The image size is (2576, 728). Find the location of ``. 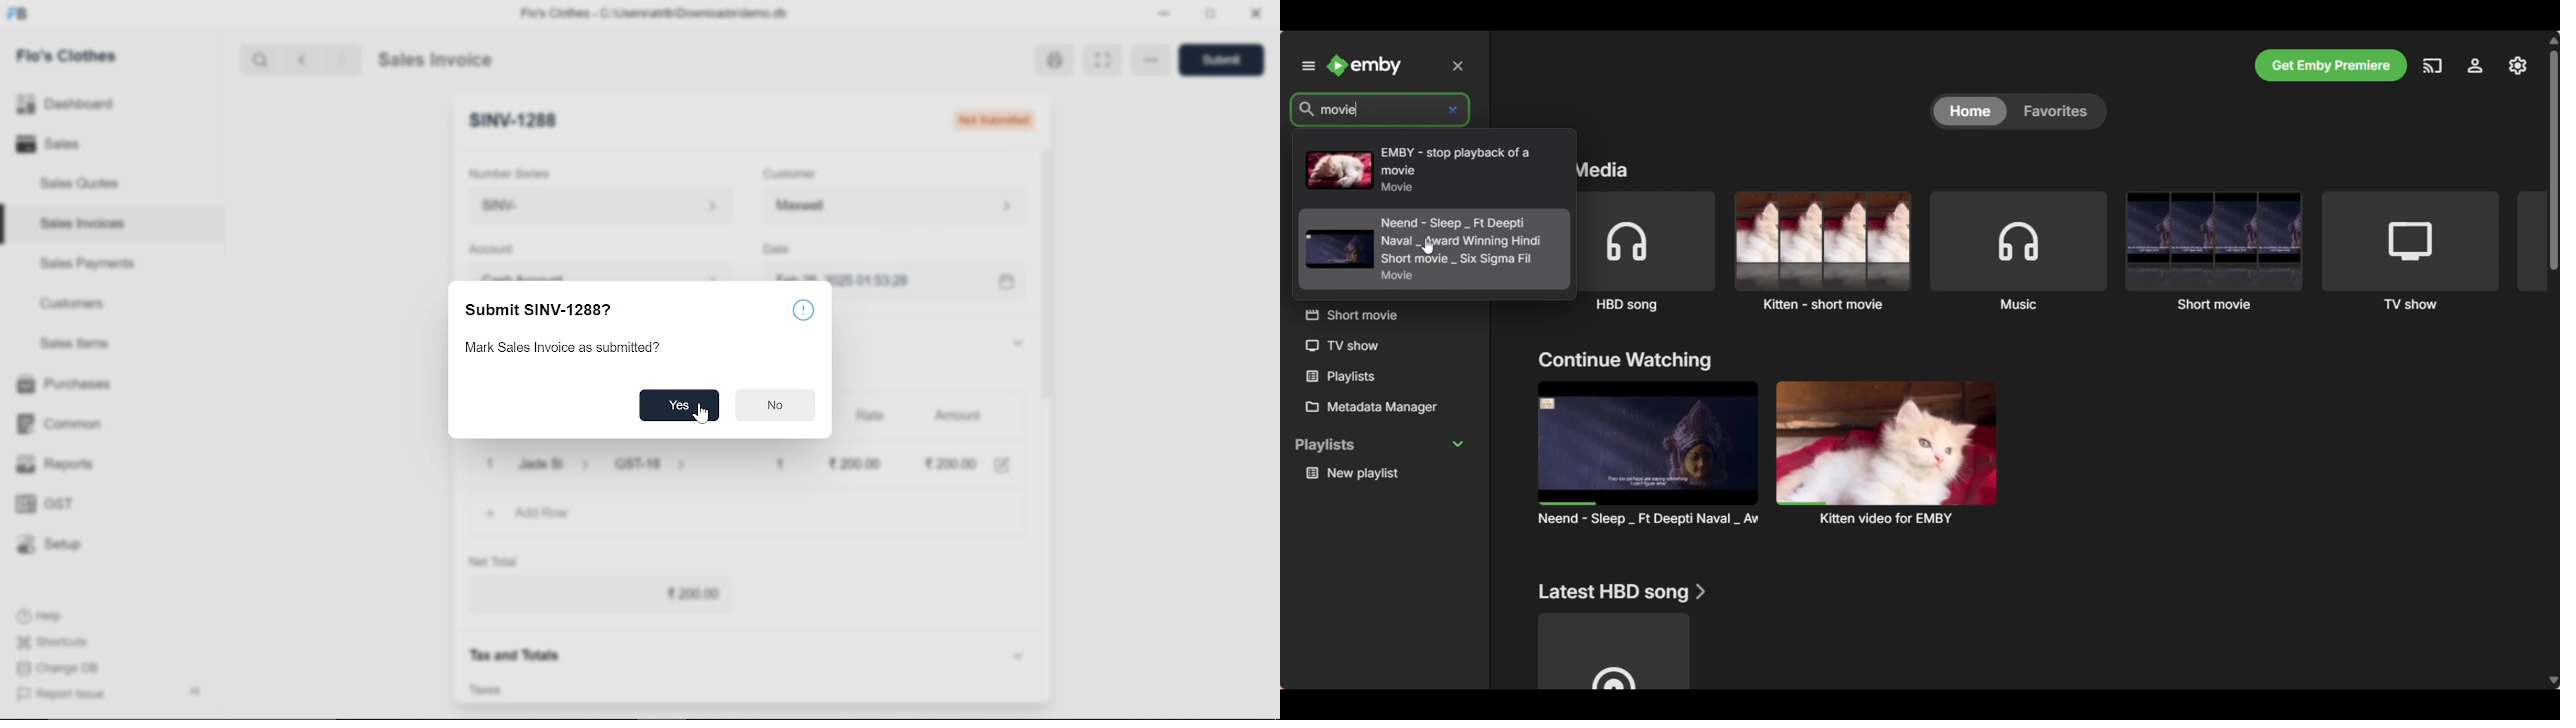

 is located at coordinates (1359, 377).